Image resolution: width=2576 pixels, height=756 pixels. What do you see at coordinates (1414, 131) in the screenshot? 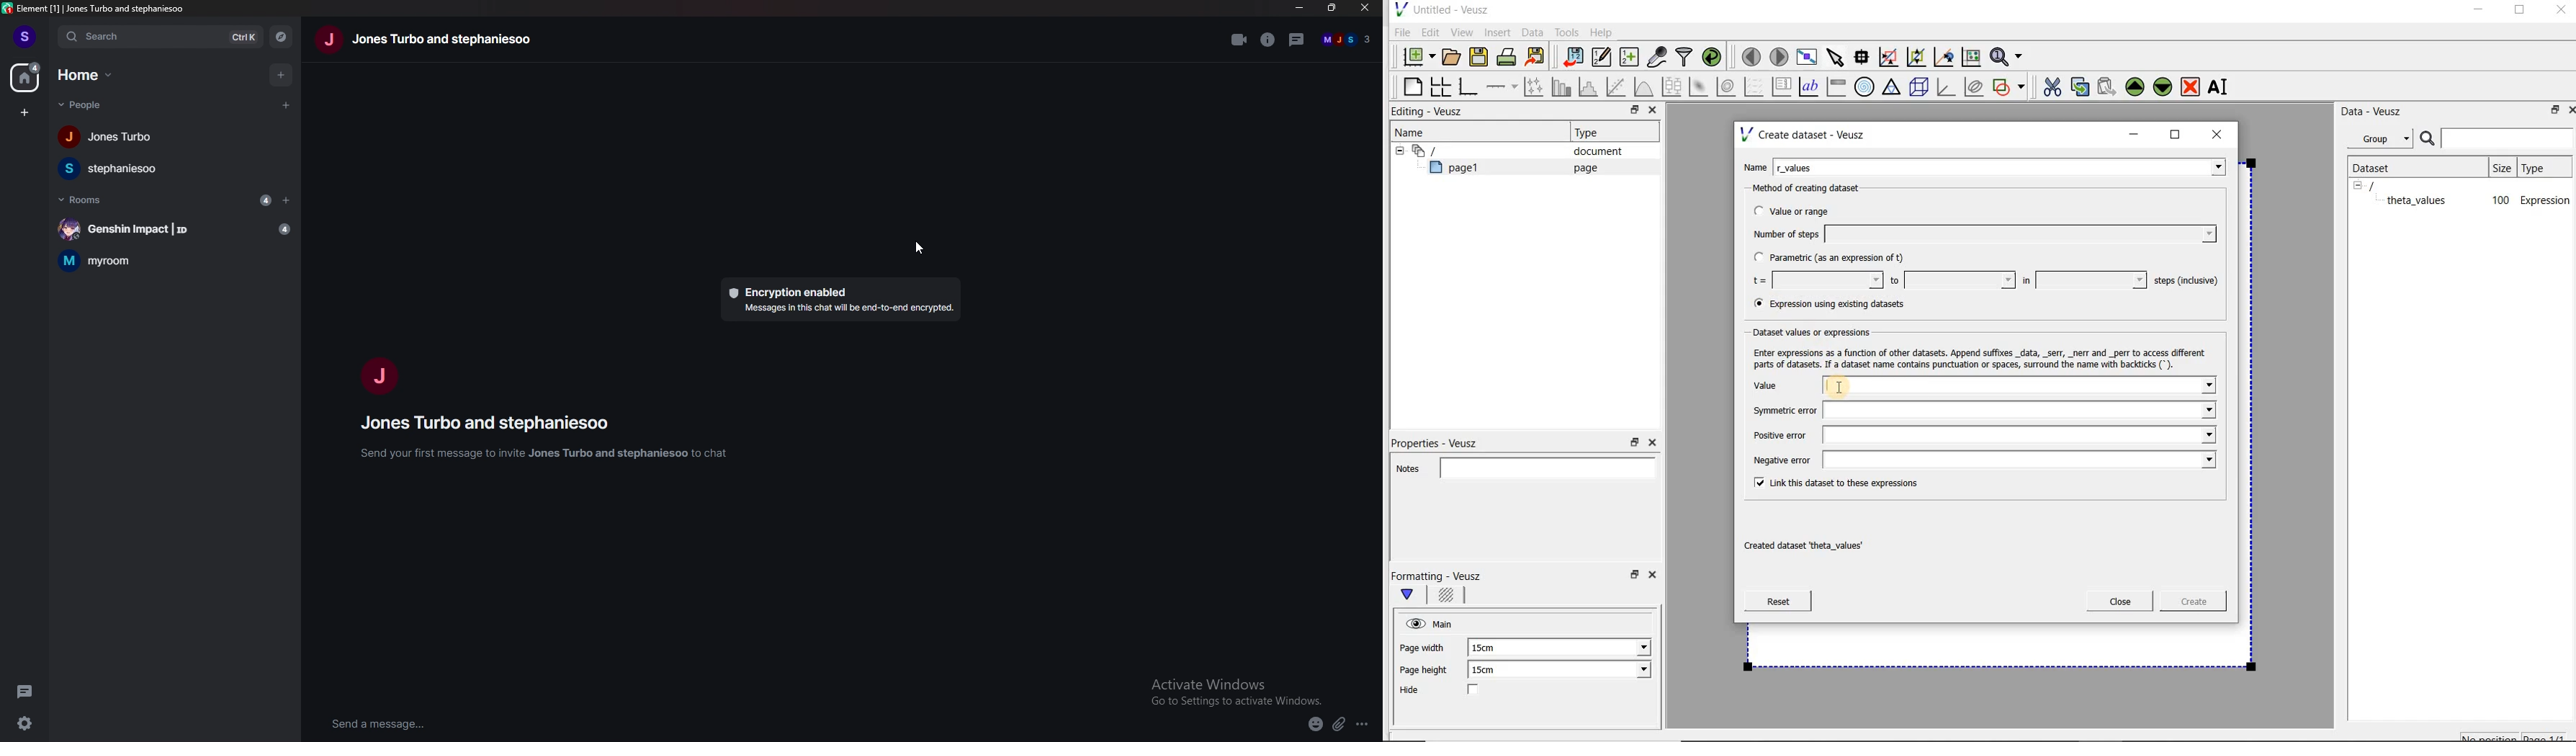
I see `Name` at bounding box center [1414, 131].